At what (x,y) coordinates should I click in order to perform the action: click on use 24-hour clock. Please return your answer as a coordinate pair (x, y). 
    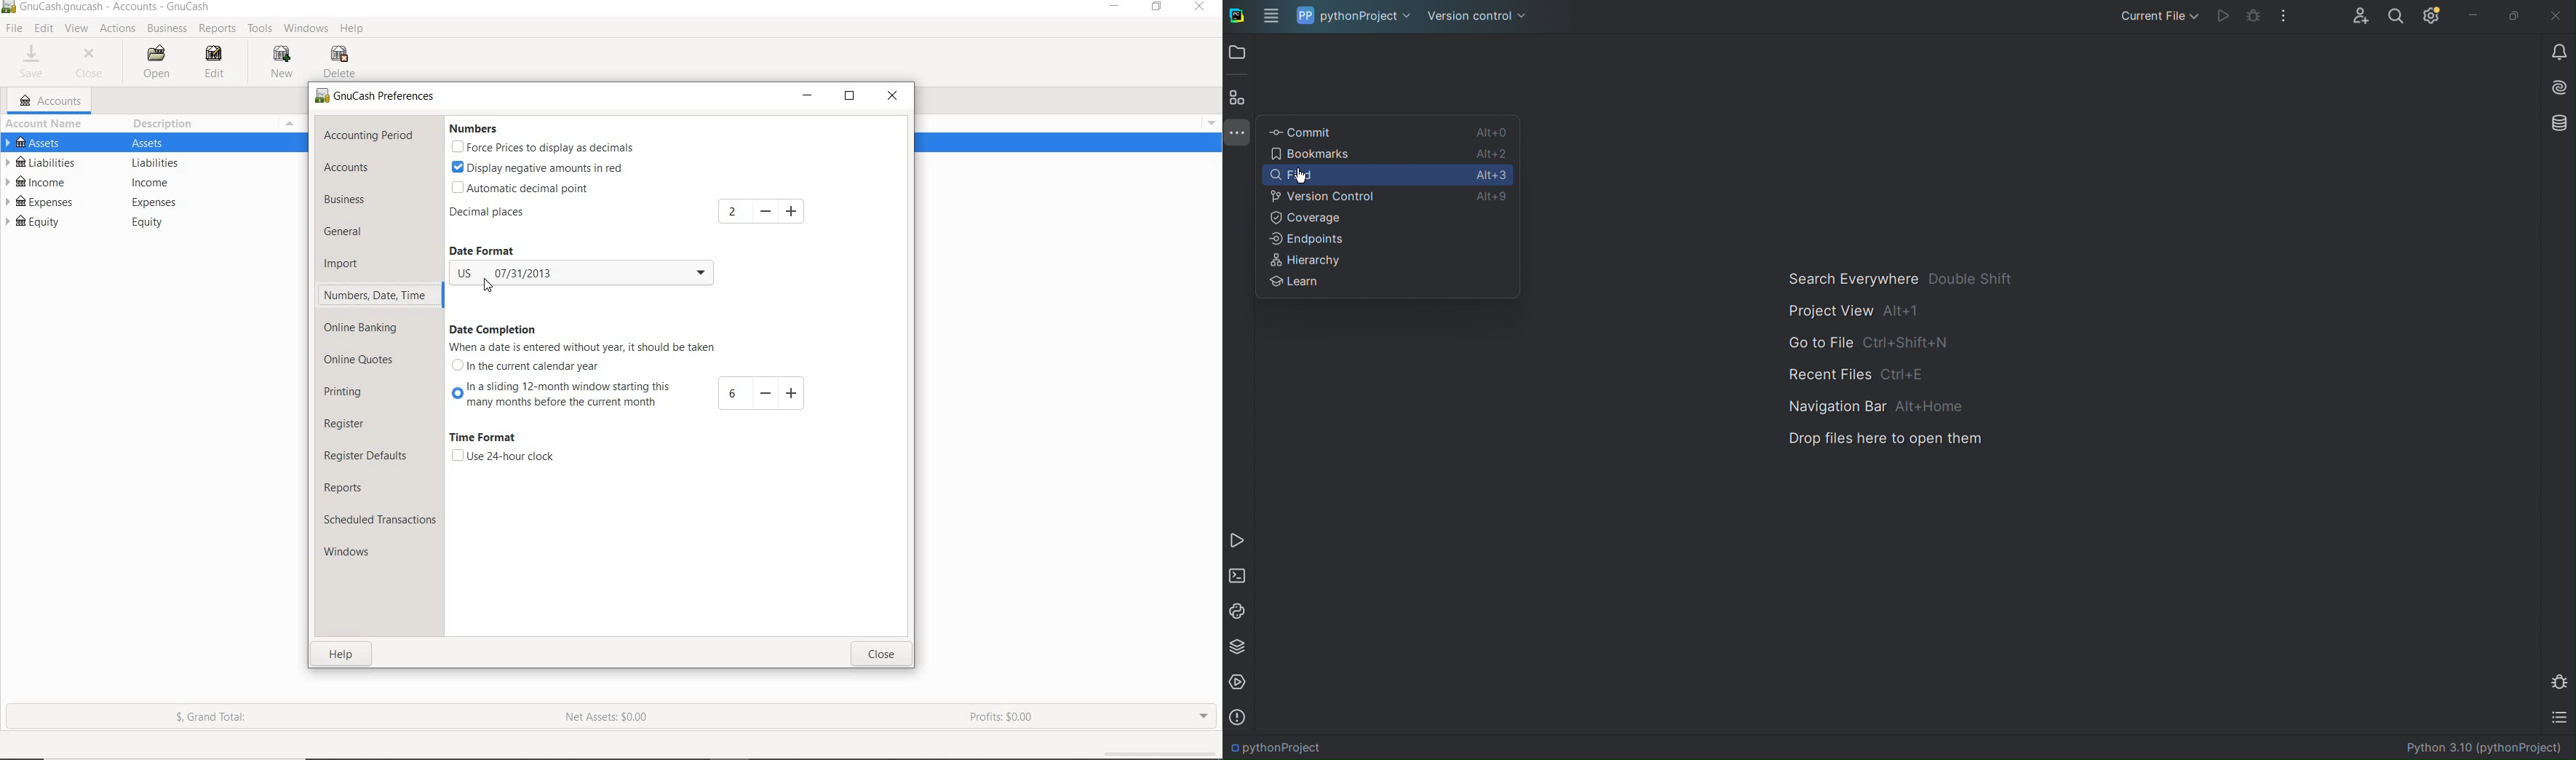
    Looking at the image, I should click on (502, 456).